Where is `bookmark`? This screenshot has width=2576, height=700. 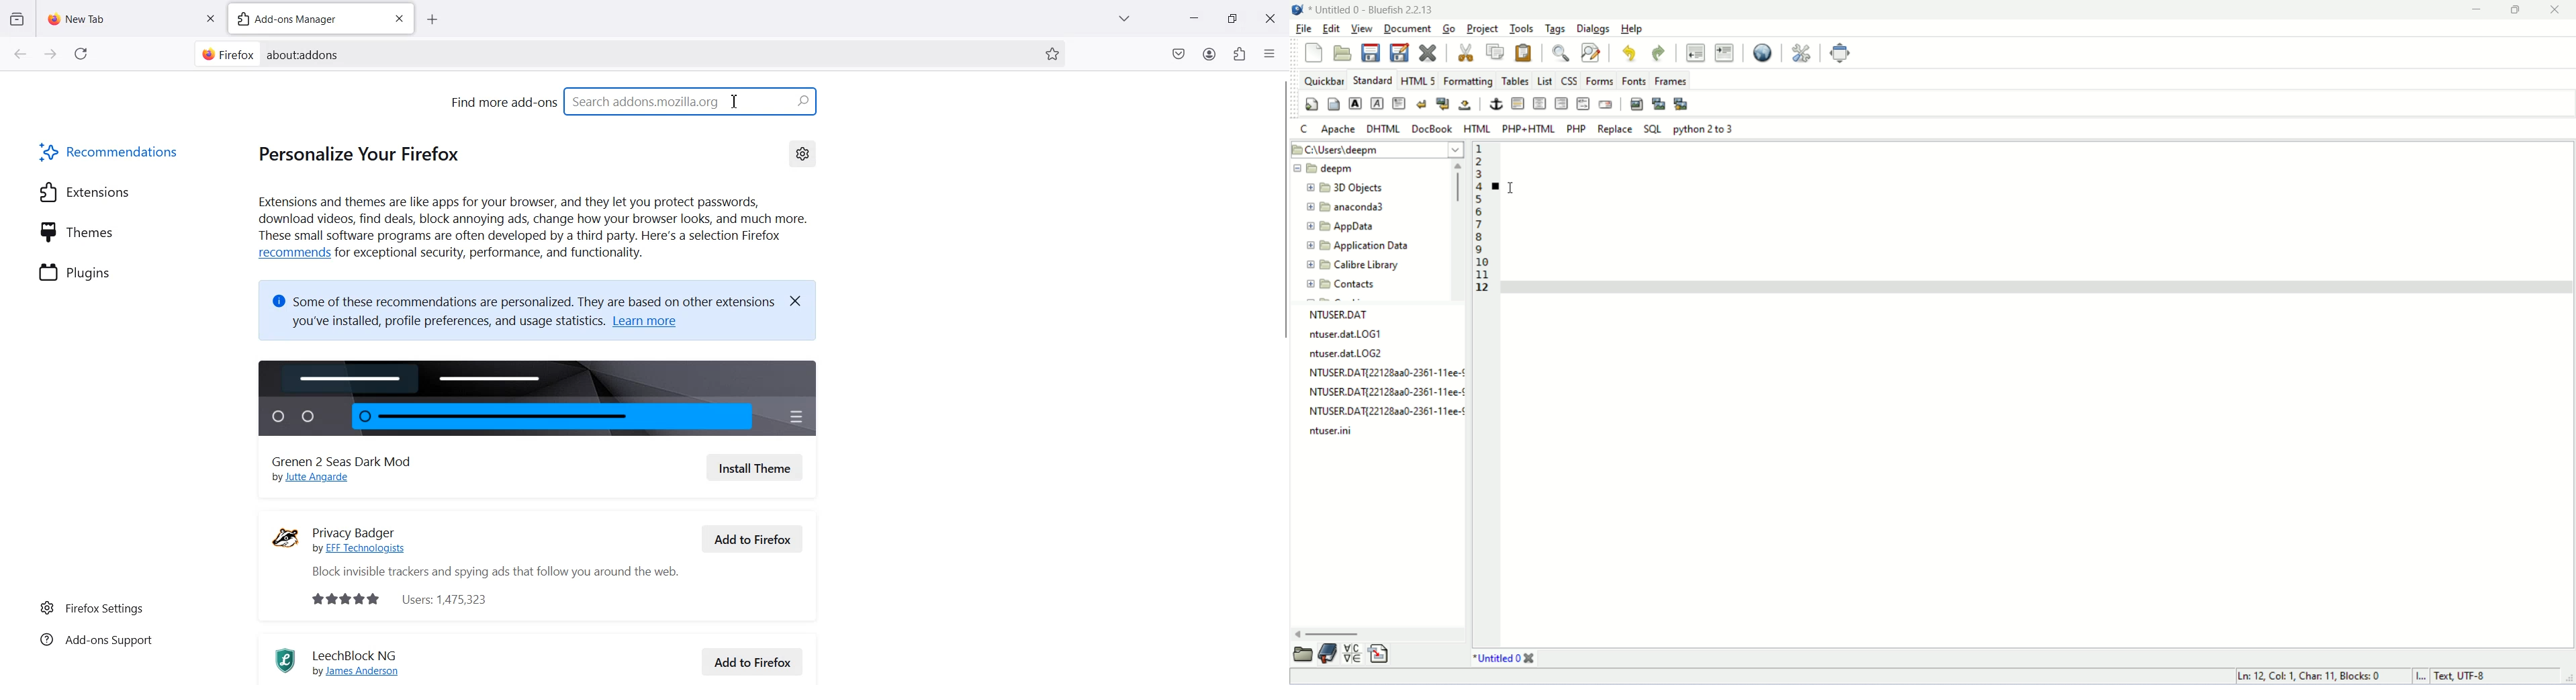 bookmark is located at coordinates (1497, 186).